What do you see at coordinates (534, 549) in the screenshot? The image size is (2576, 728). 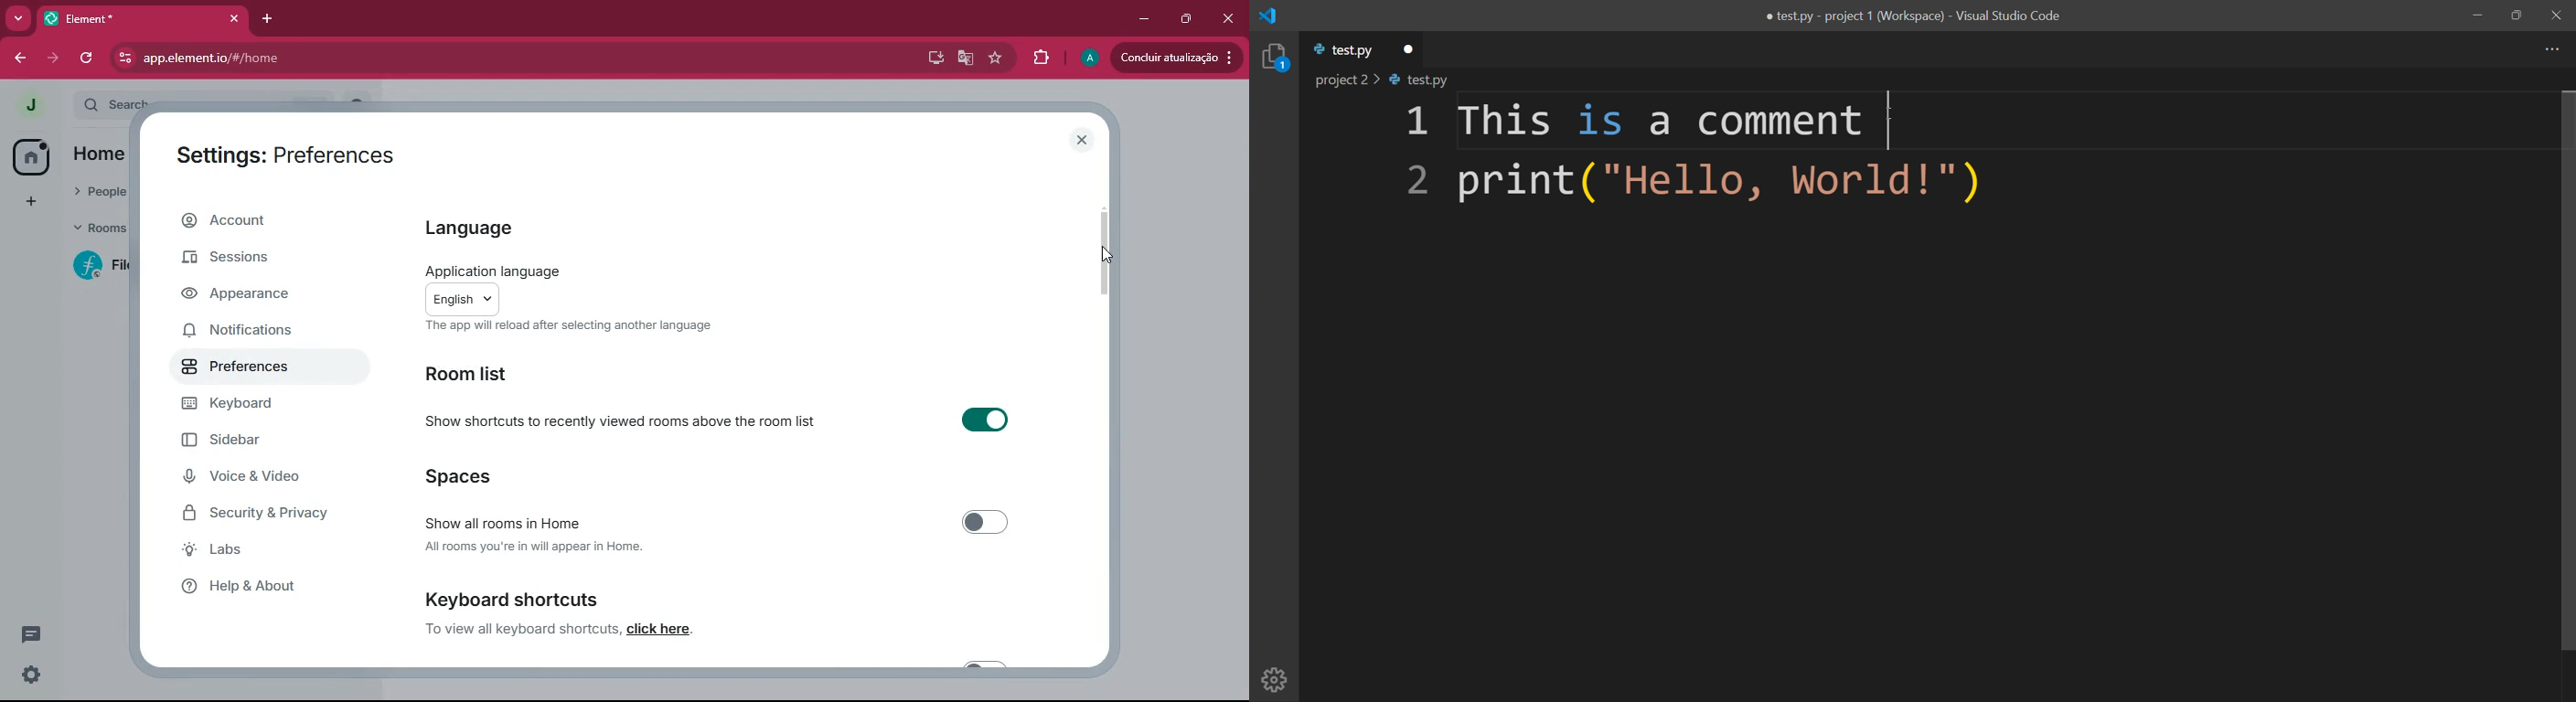 I see `All rooms you're in will appear in Home.` at bounding box center [534, 549].